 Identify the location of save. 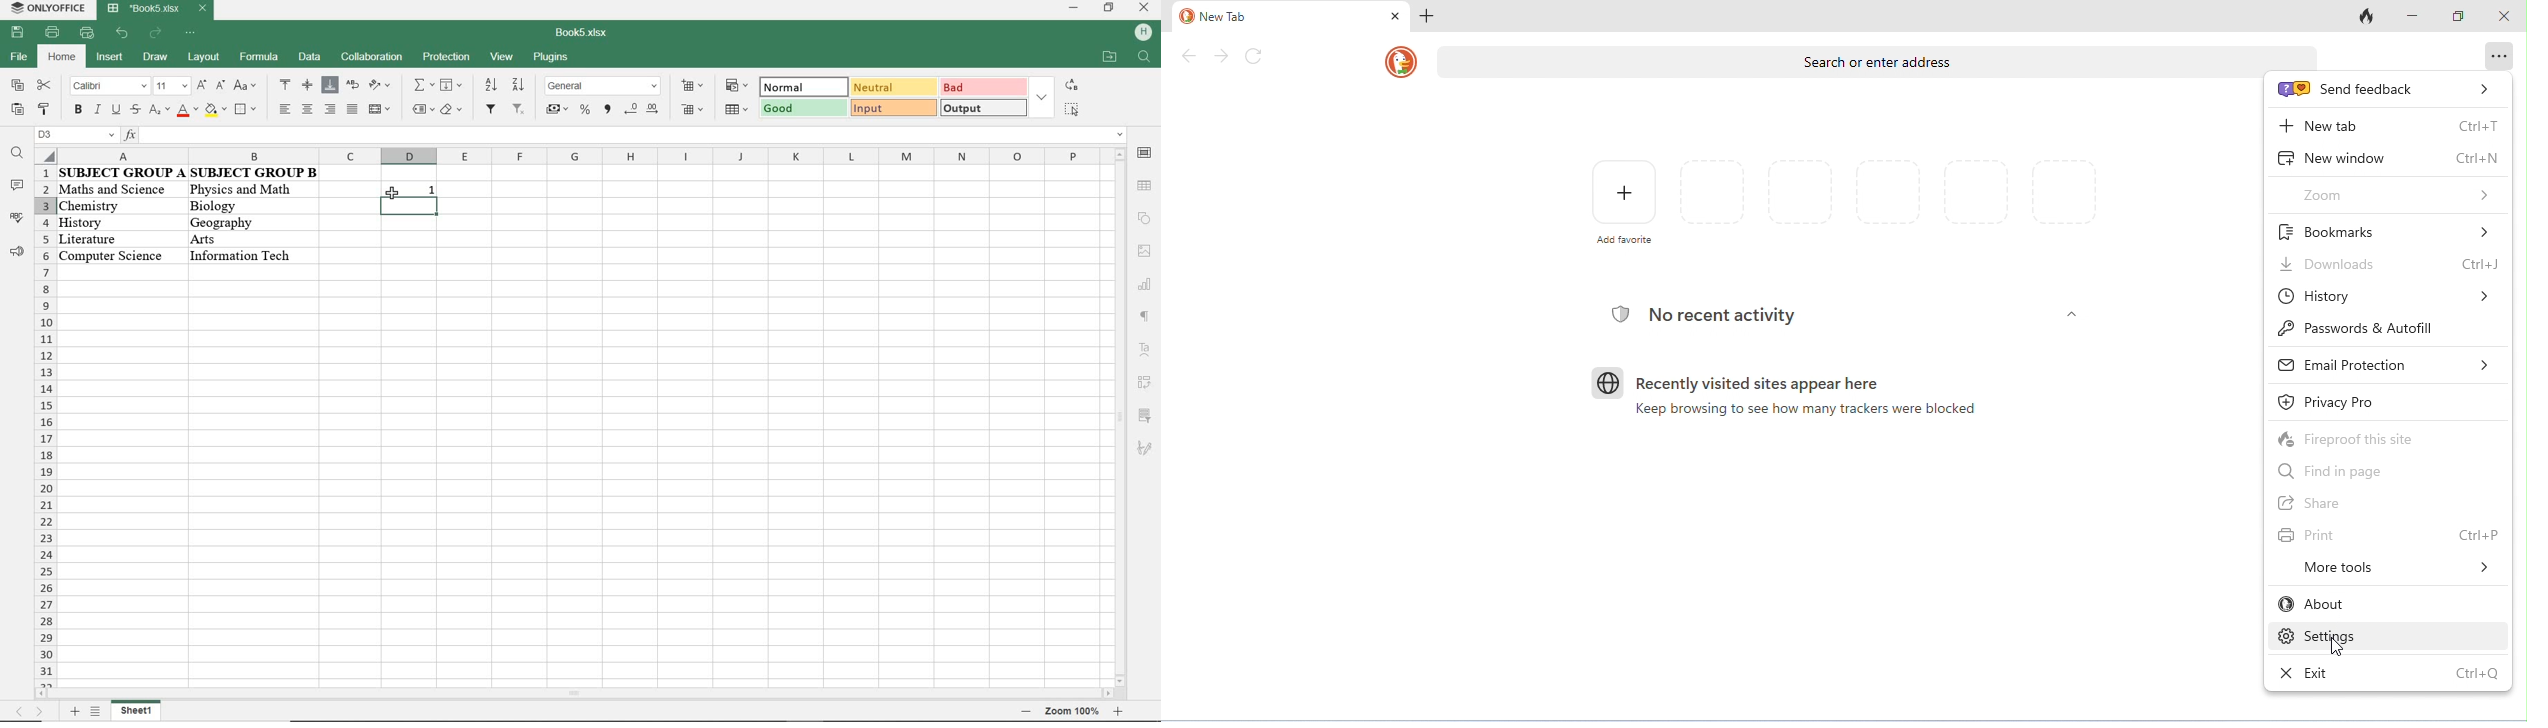
(17, 33).